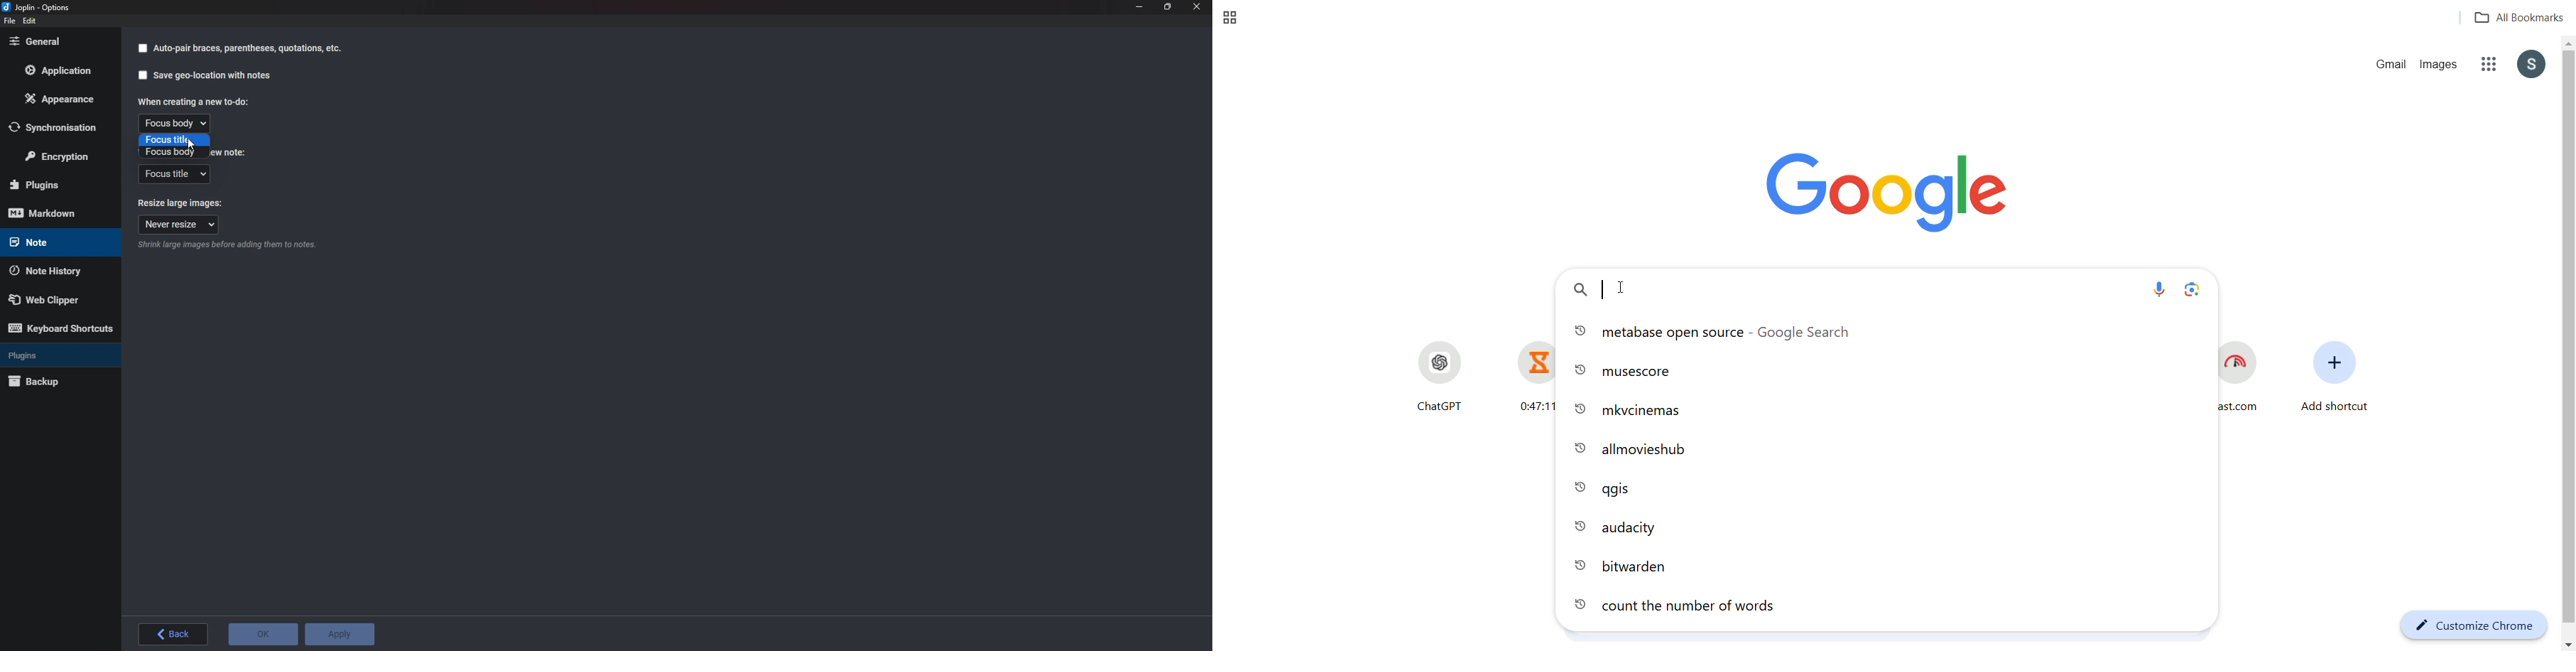 The width and height of the screenshot is (2576, 672). I want to click on edit, so click(31, 21).